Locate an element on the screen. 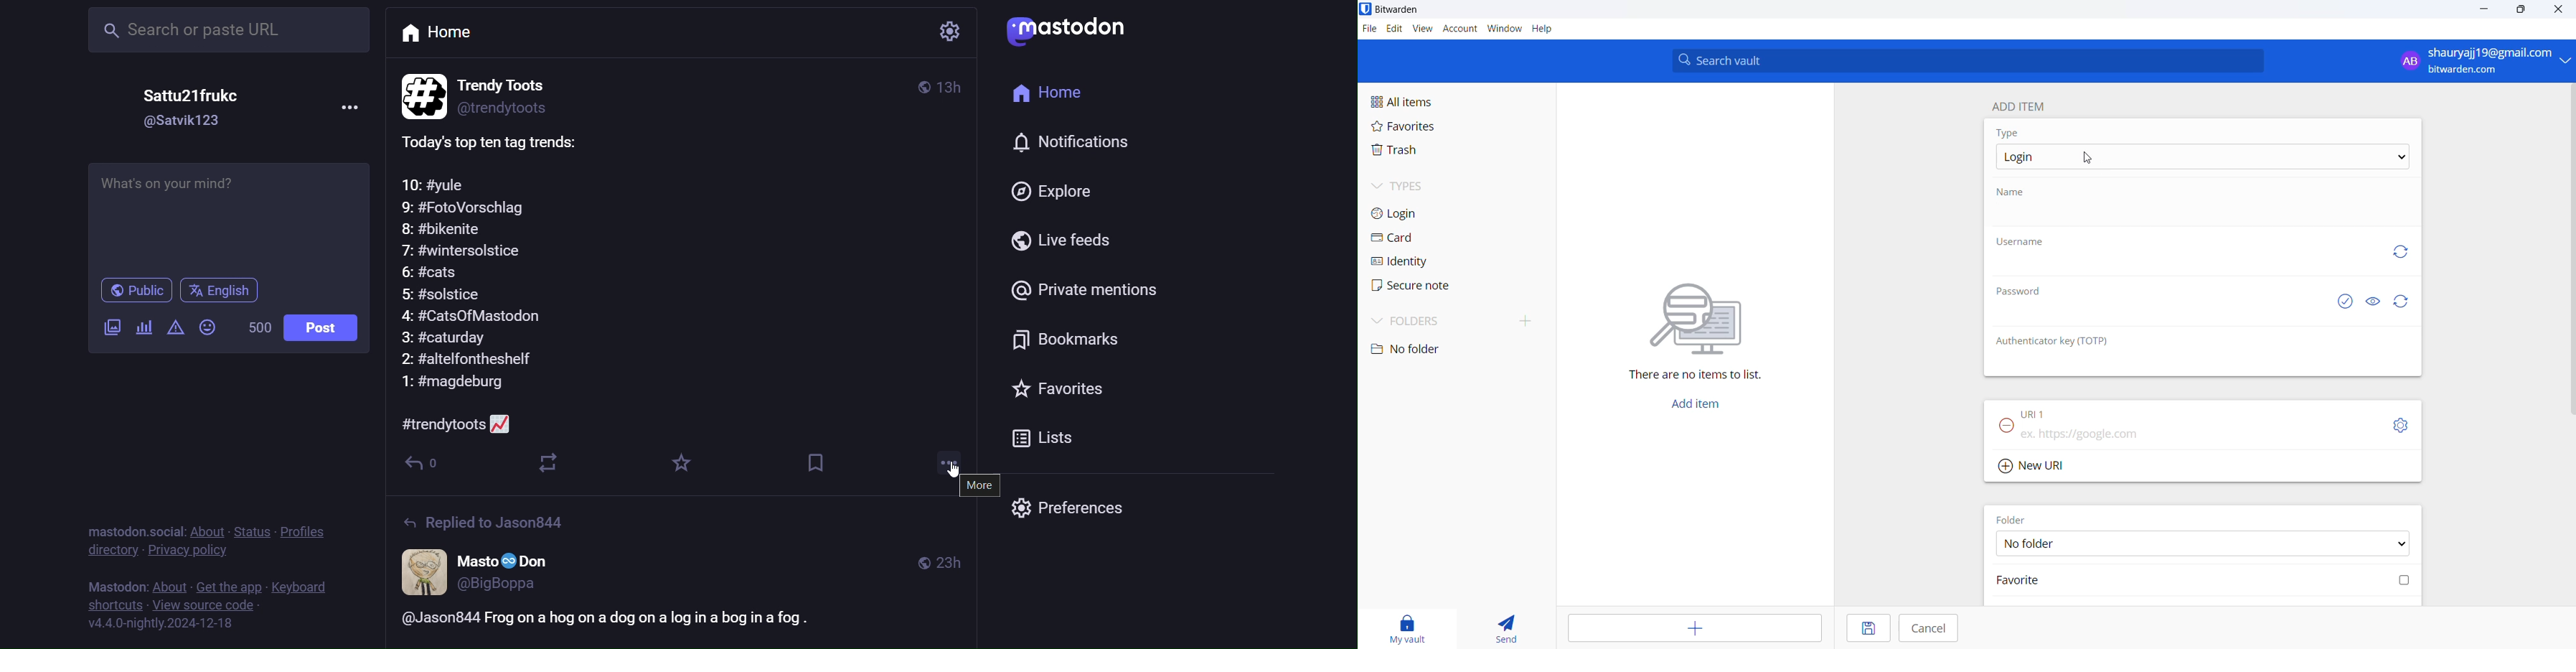 This screenshot has width=2576, height=672. version is located at coordinates (164, 625).